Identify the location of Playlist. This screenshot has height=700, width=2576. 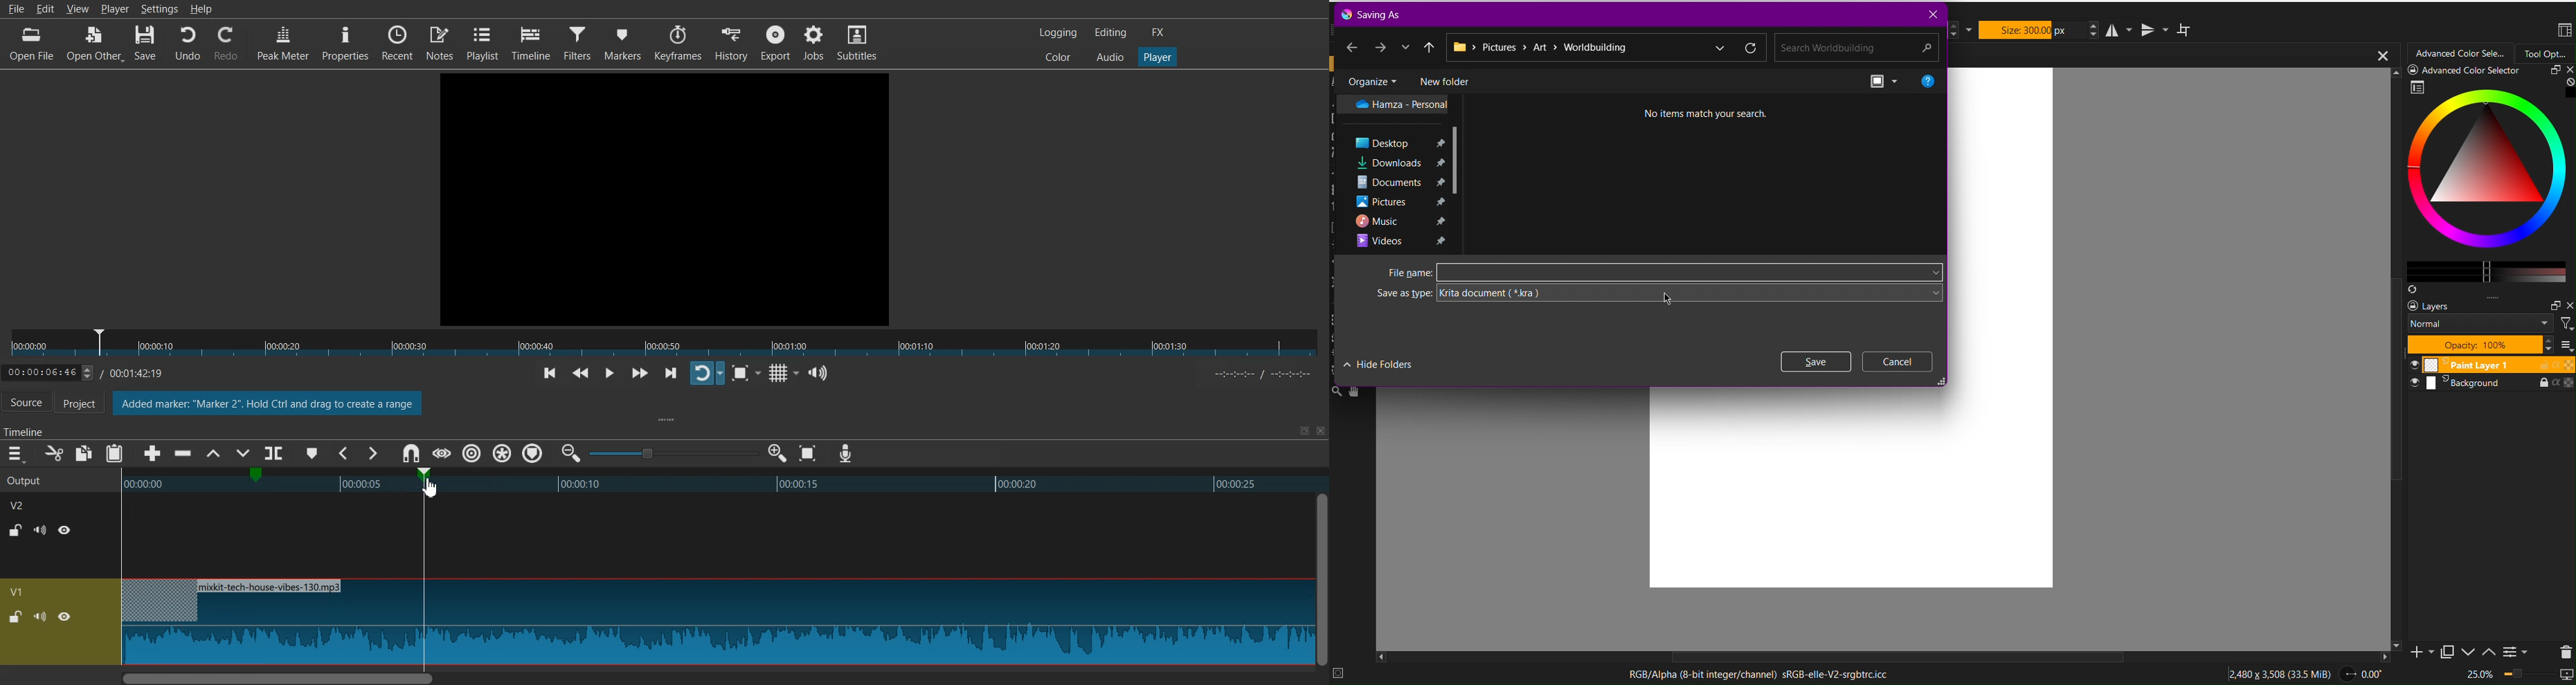
(483, 42).